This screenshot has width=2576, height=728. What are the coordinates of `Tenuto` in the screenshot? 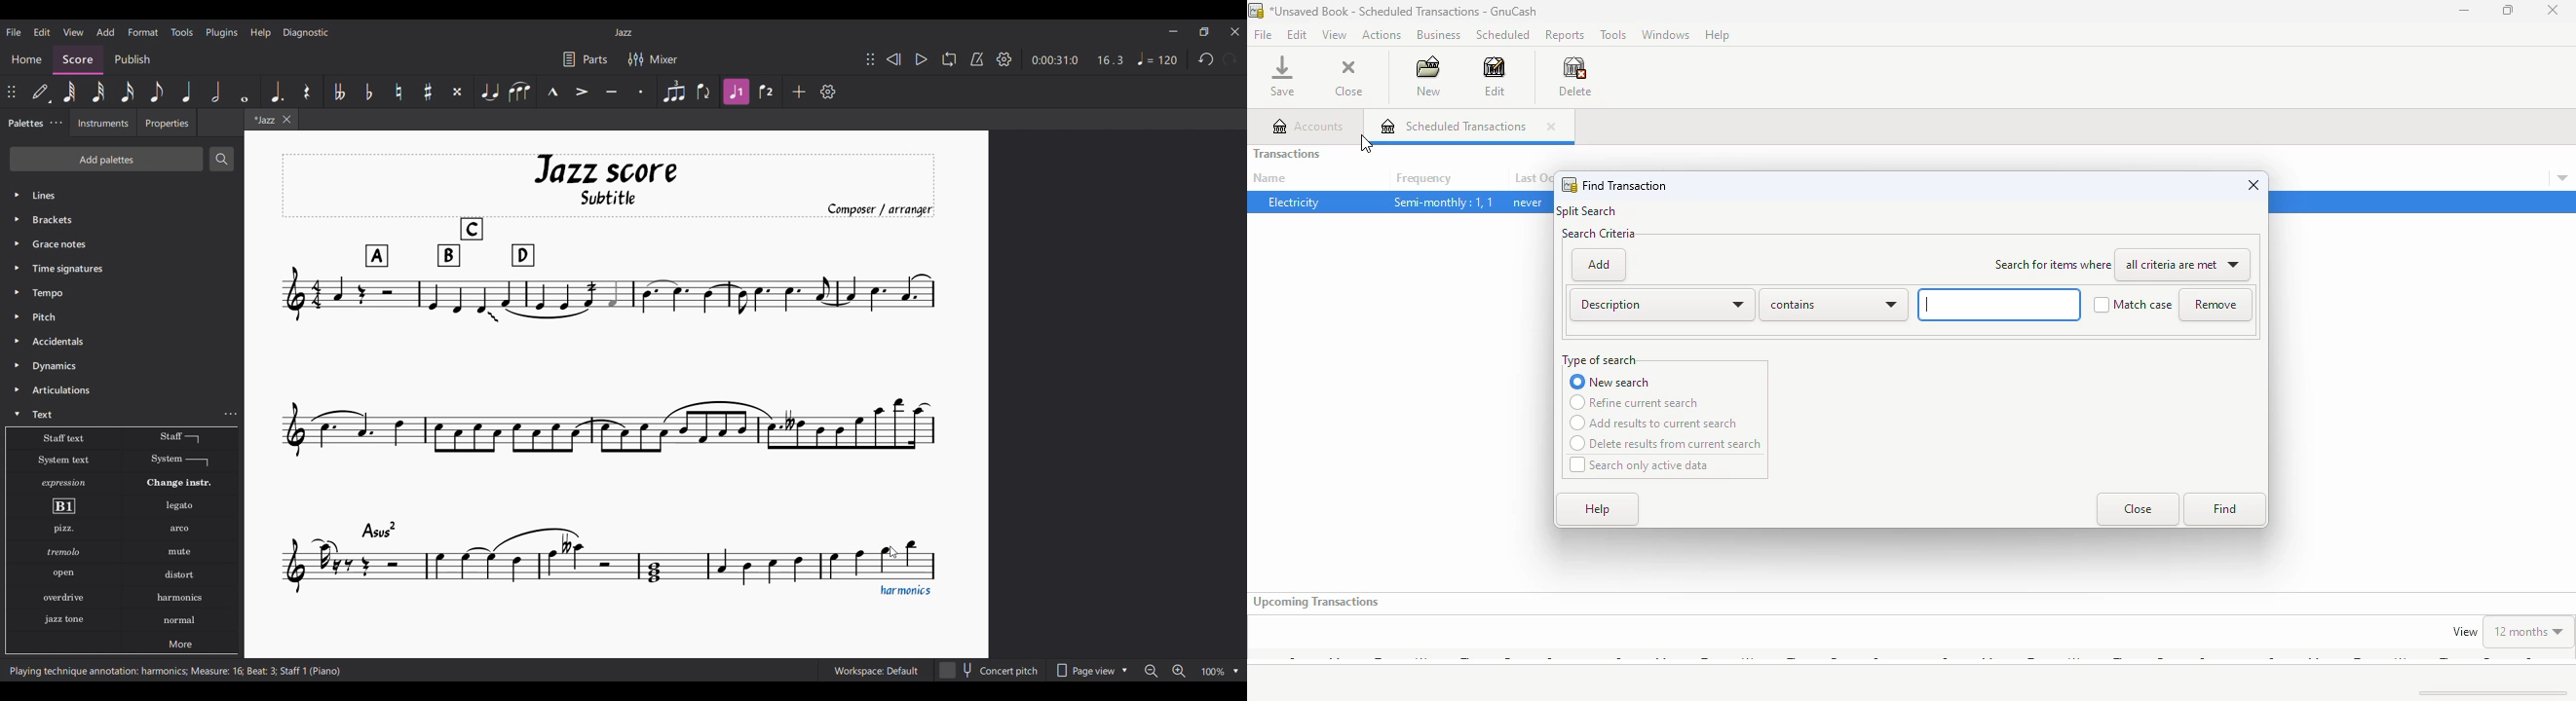 It's located at (612, 92).